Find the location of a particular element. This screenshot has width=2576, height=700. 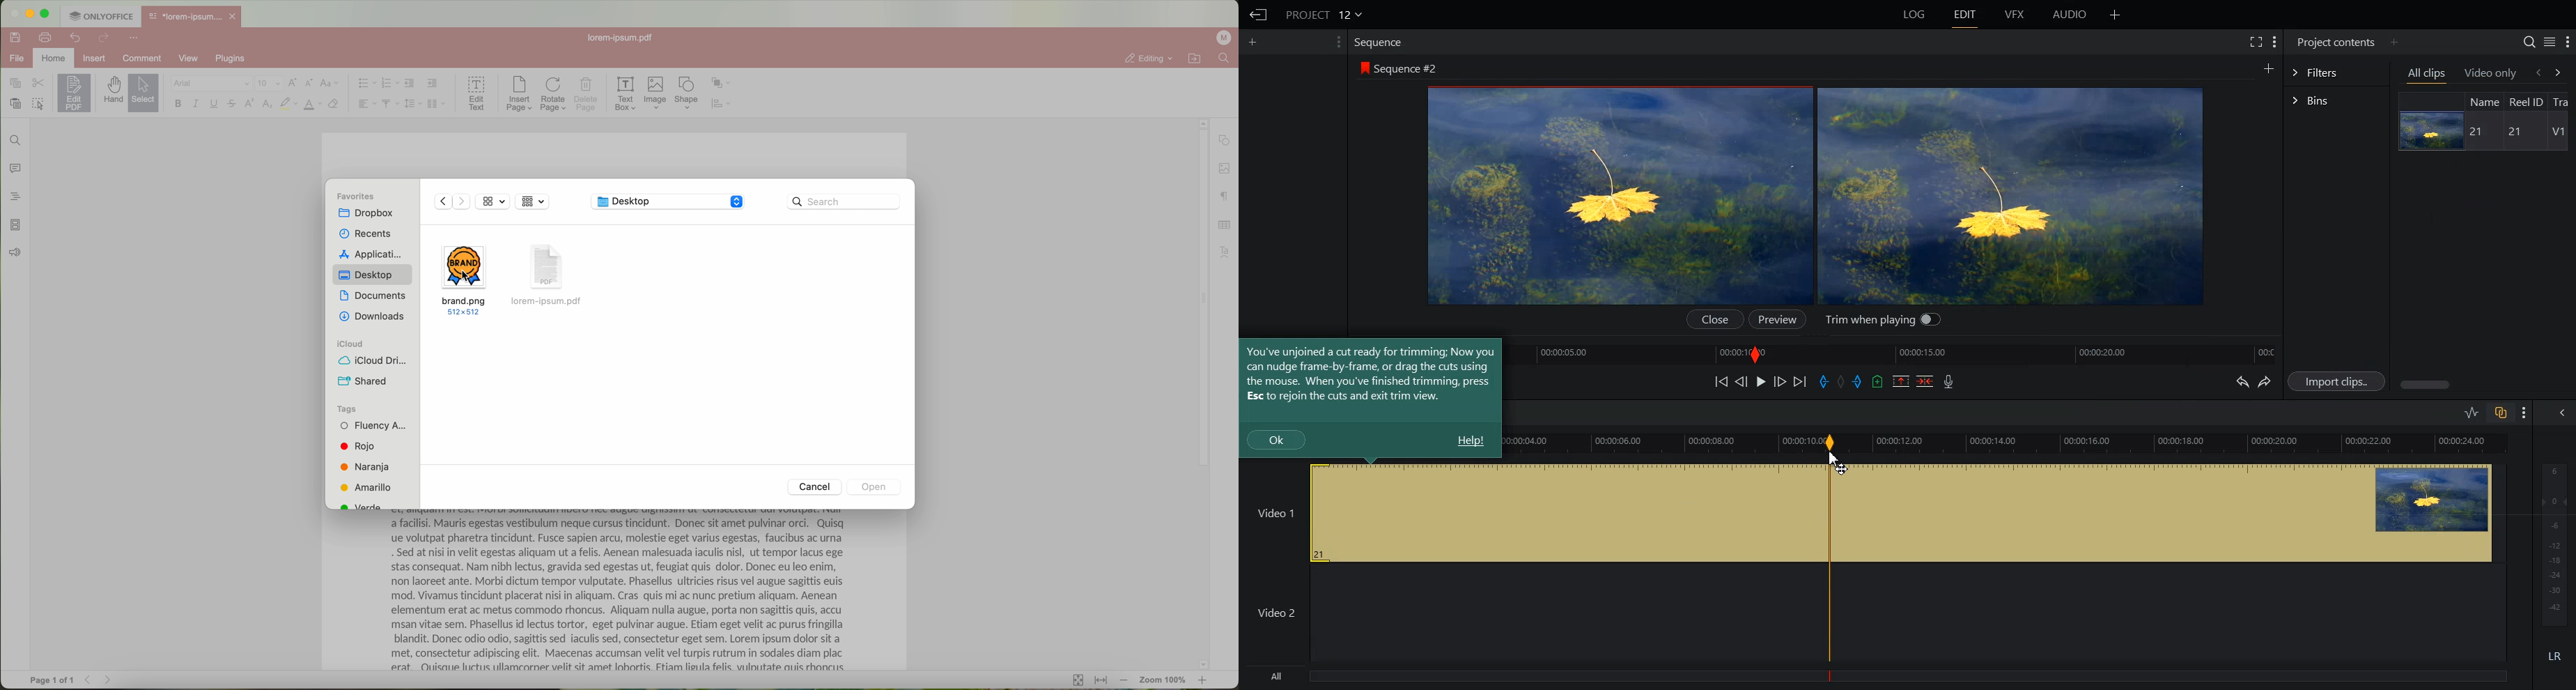

Trim when playing is located at coordinates (1882, 321).